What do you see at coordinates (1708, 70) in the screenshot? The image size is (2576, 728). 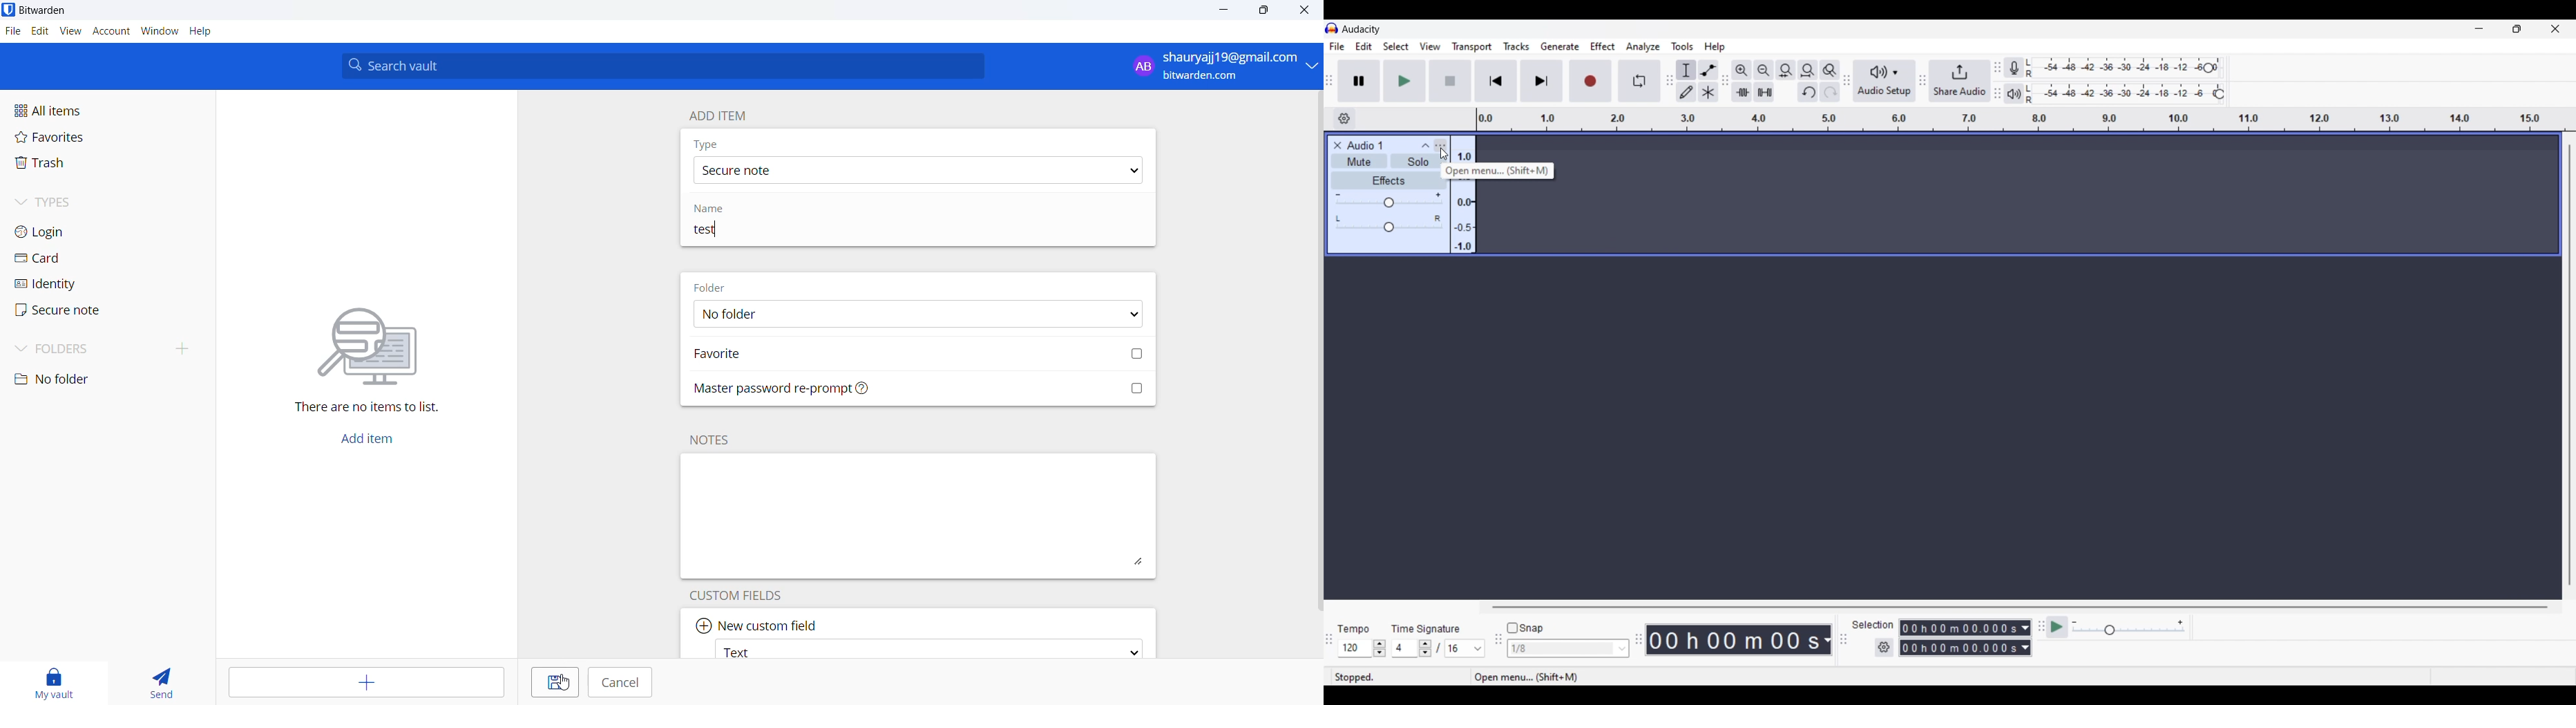 I see `Envelop tool` at bounding box center [1708, 70].